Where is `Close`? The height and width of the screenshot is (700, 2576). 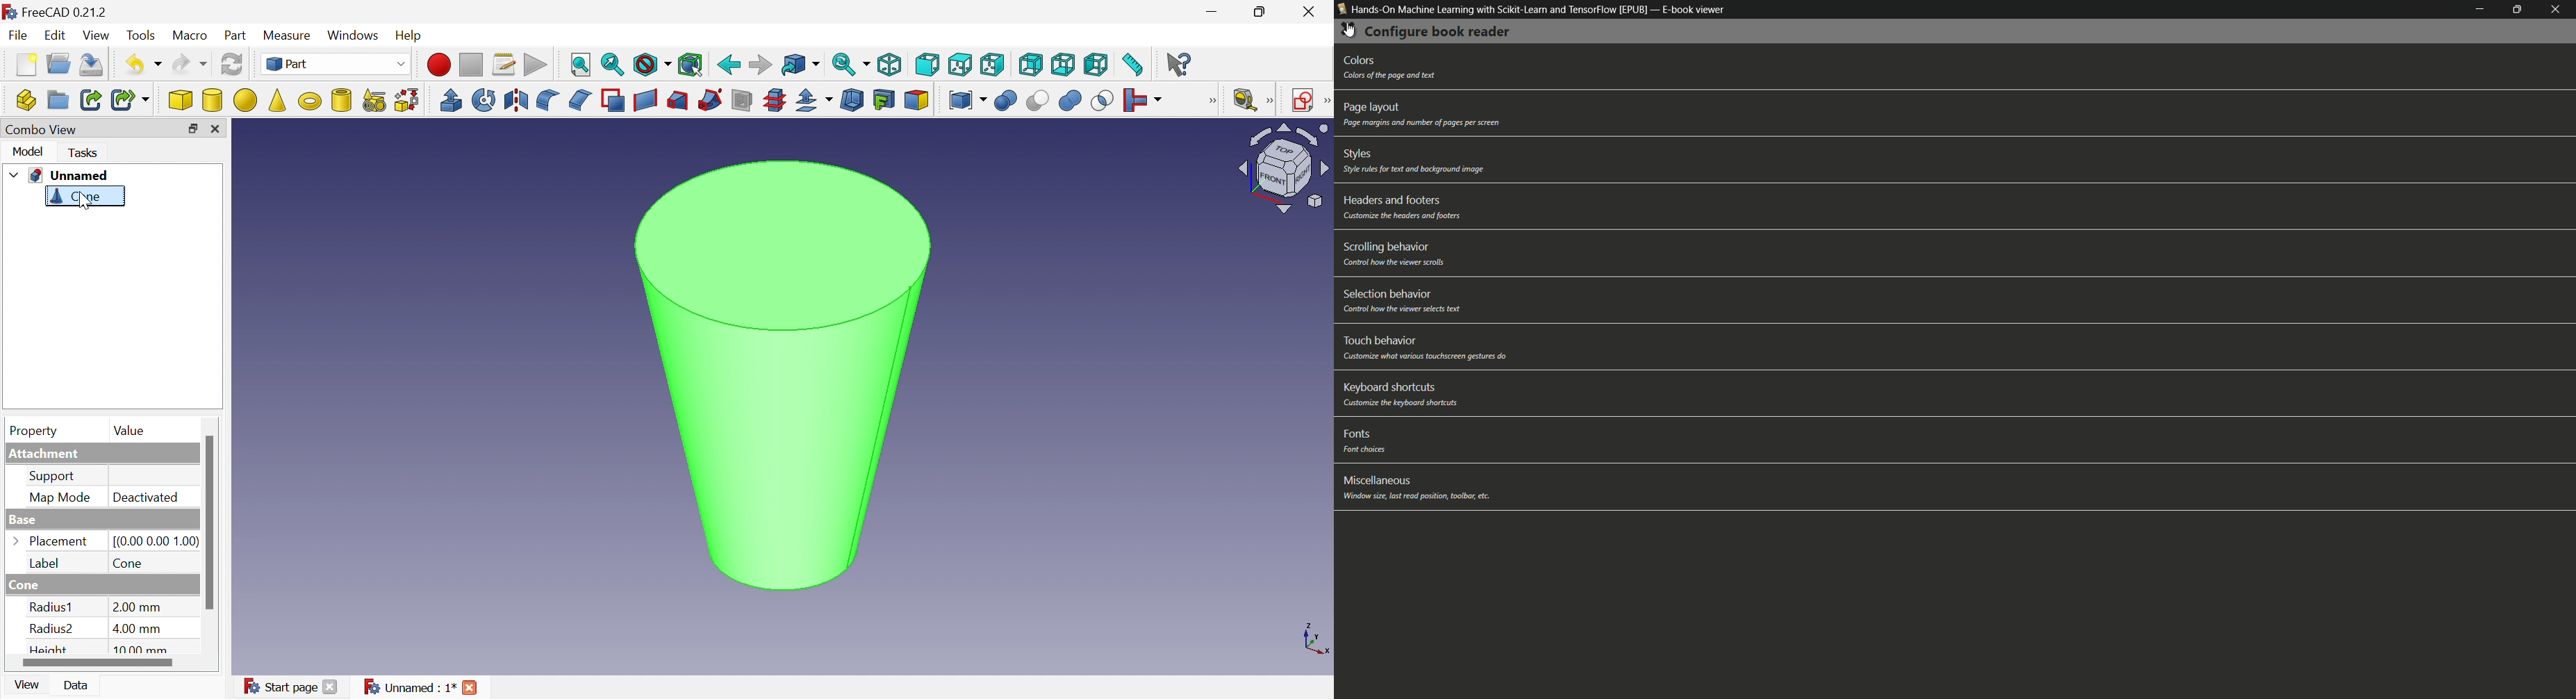 Close is located at coordinates (1314, 12).